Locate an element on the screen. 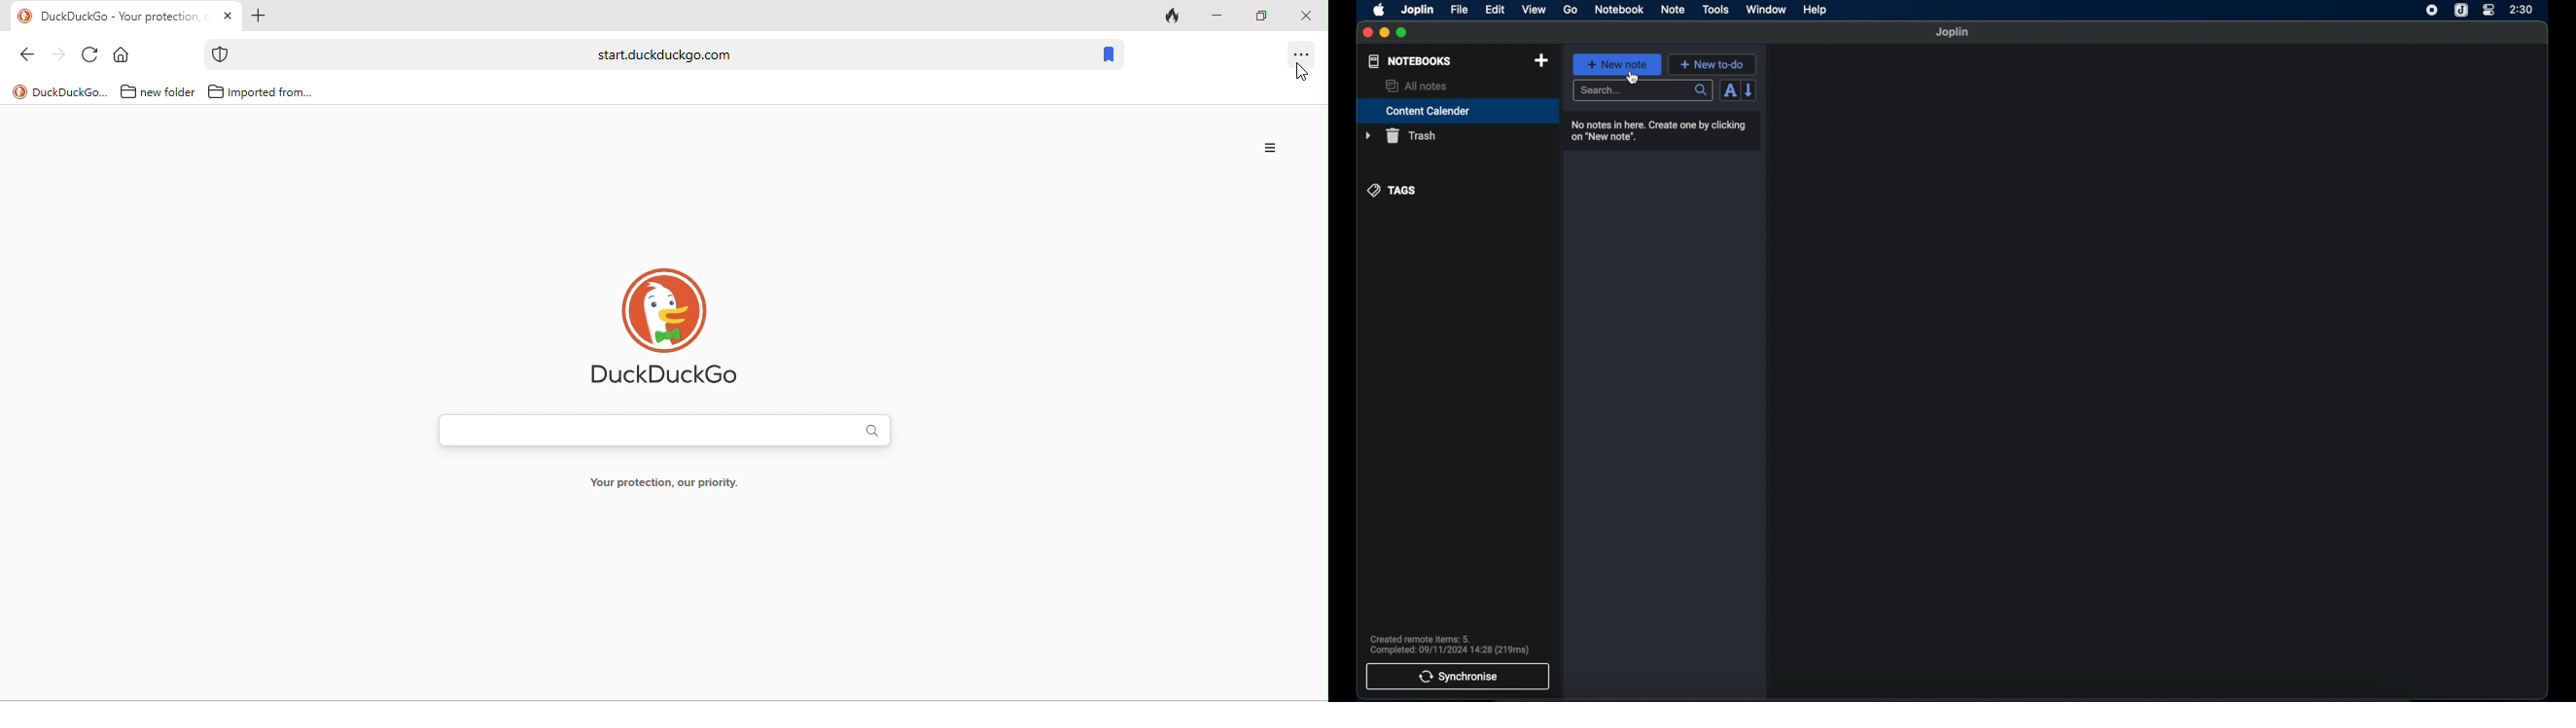 The image size is (2576, 728). duck duck go logo is located at coordinates (675, 332).